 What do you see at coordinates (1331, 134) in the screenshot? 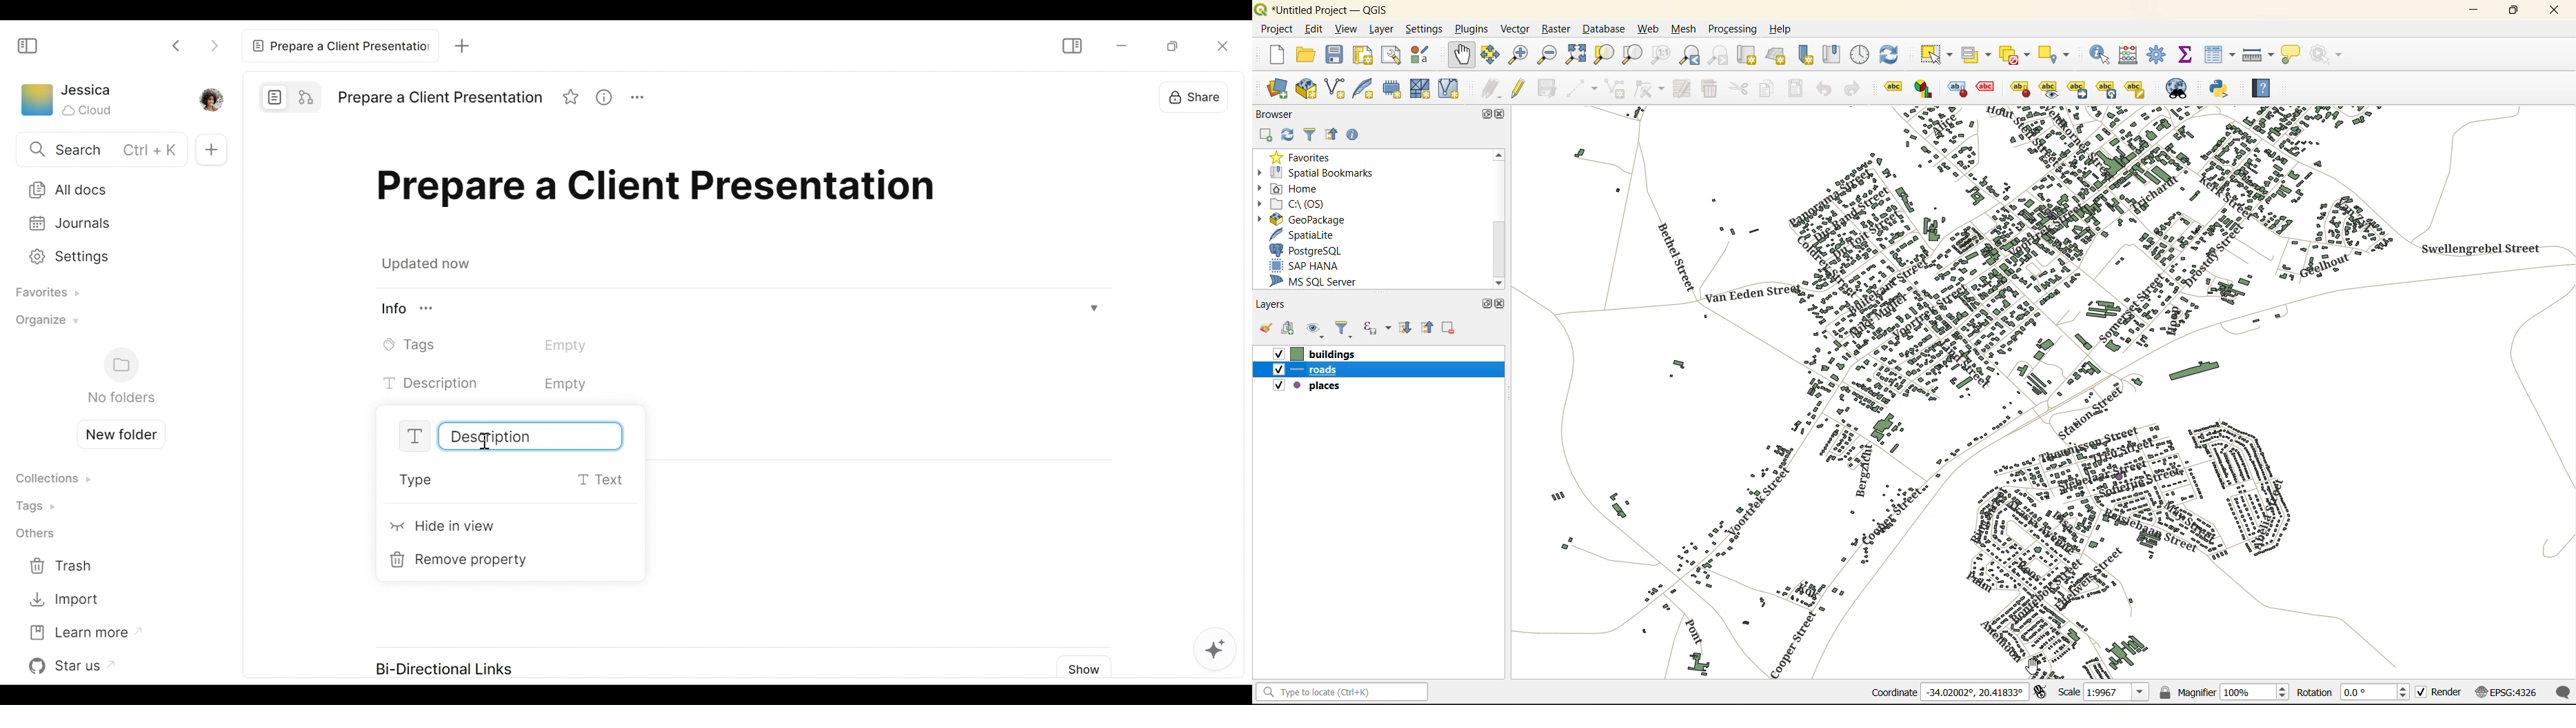
I see `collapse all` at bounding box center [1331, 134].